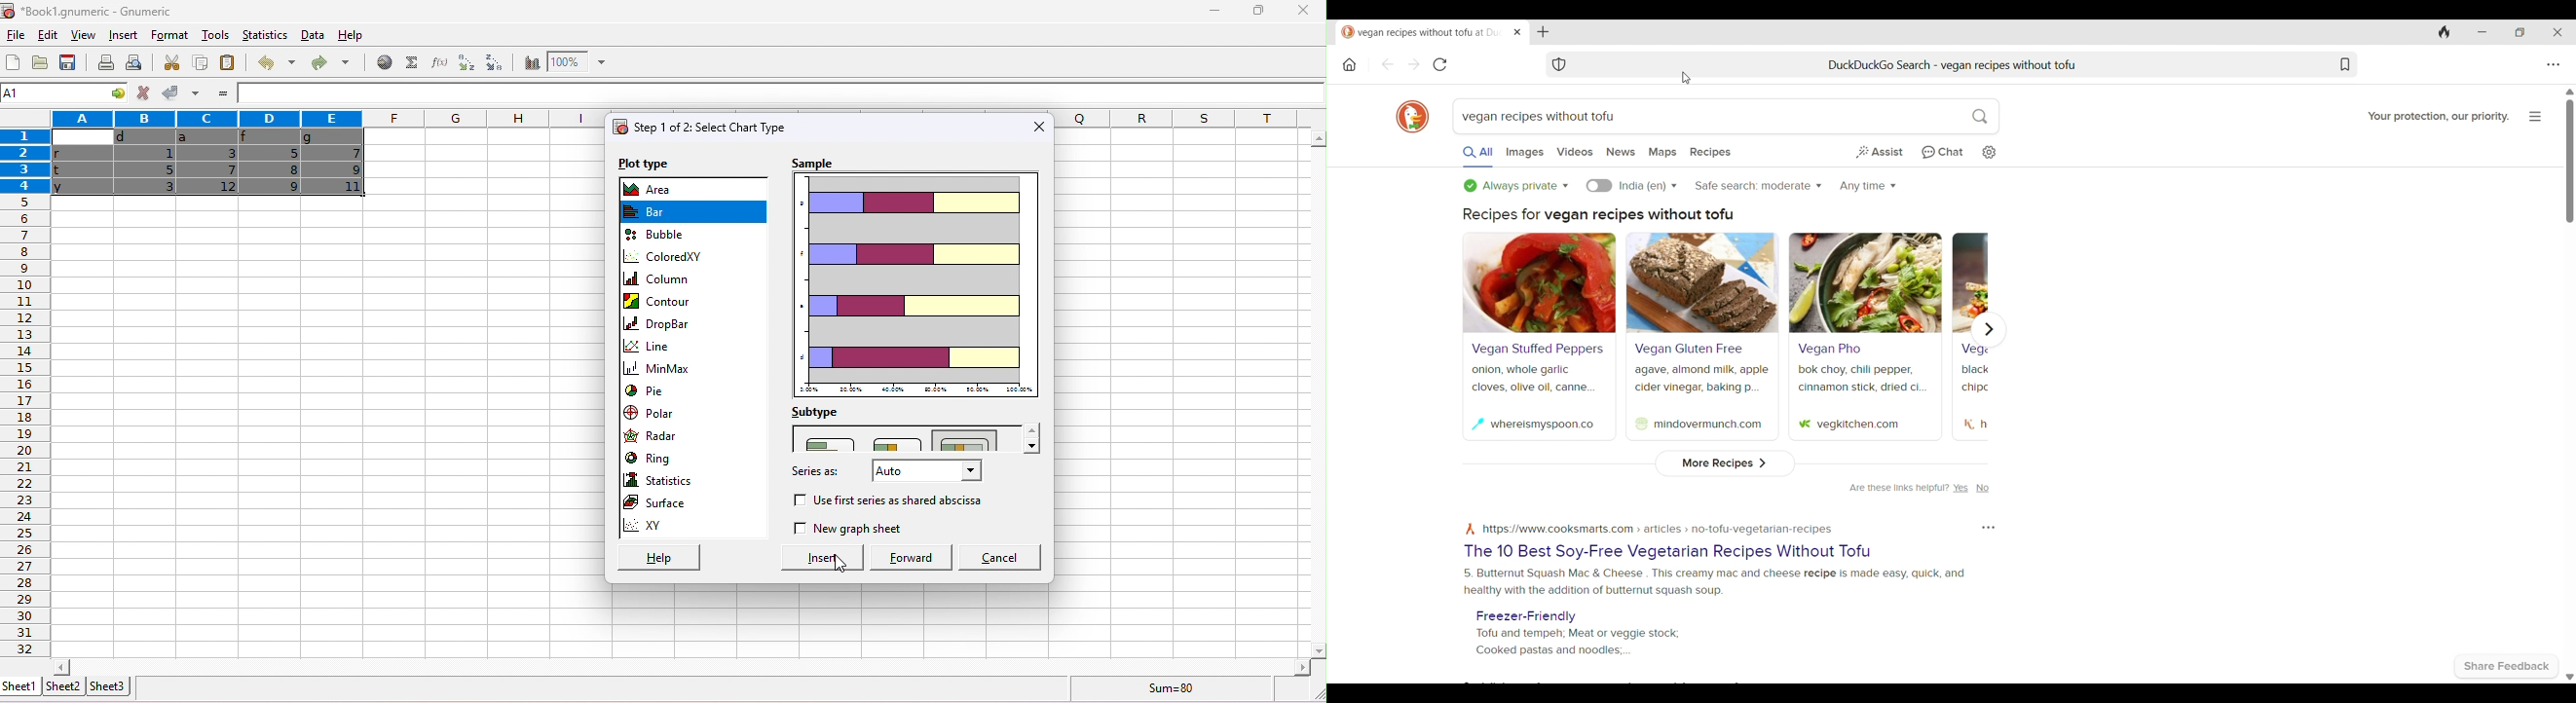  I want to click on function wizard, so click(437, 61).